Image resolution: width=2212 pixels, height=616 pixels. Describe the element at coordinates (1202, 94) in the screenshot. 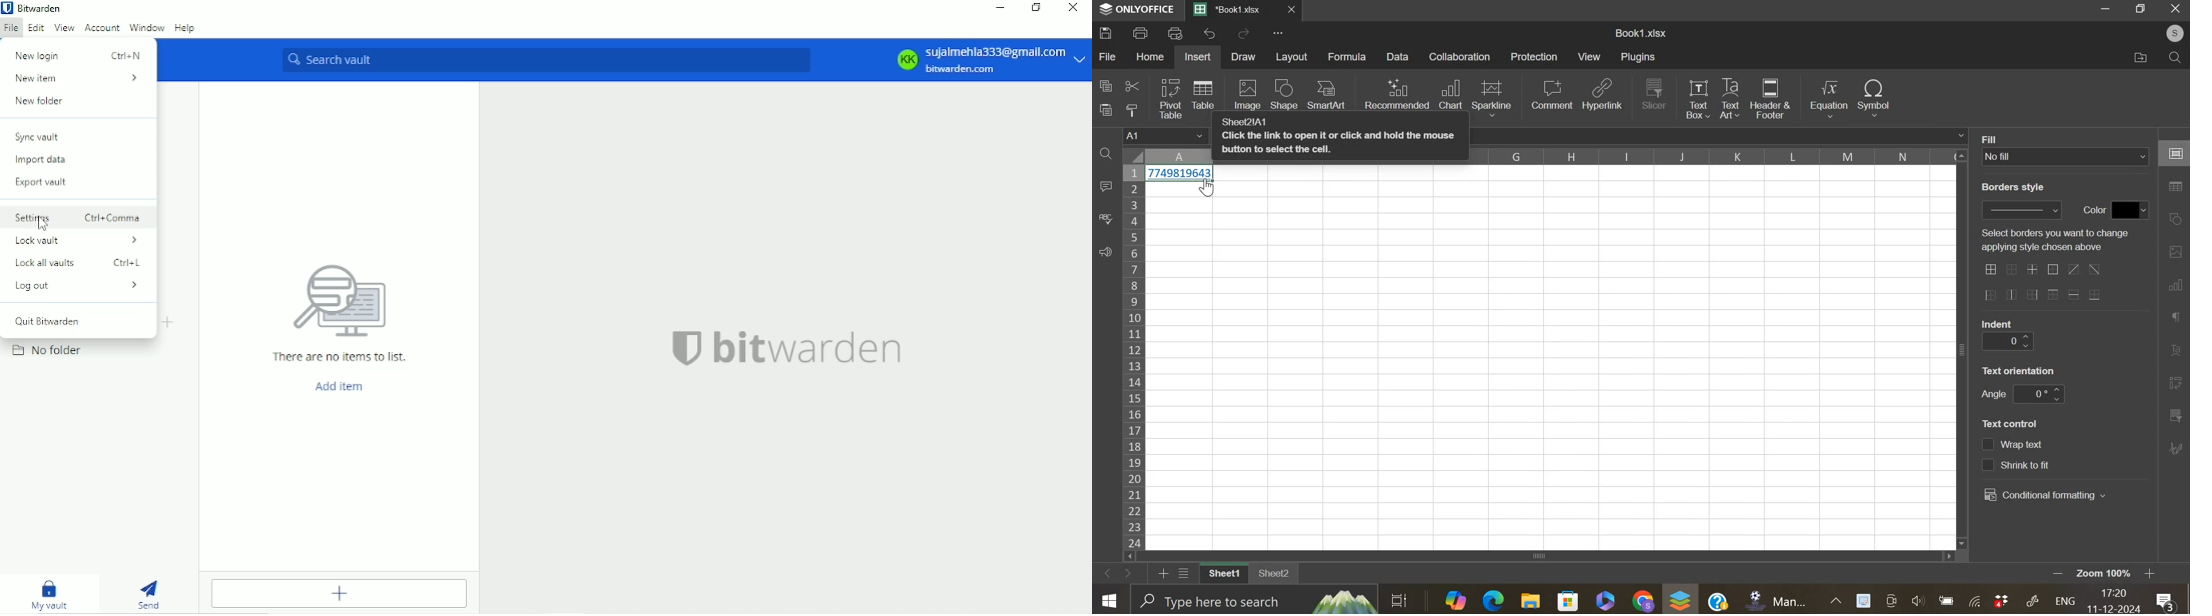

I see `table` at that location.